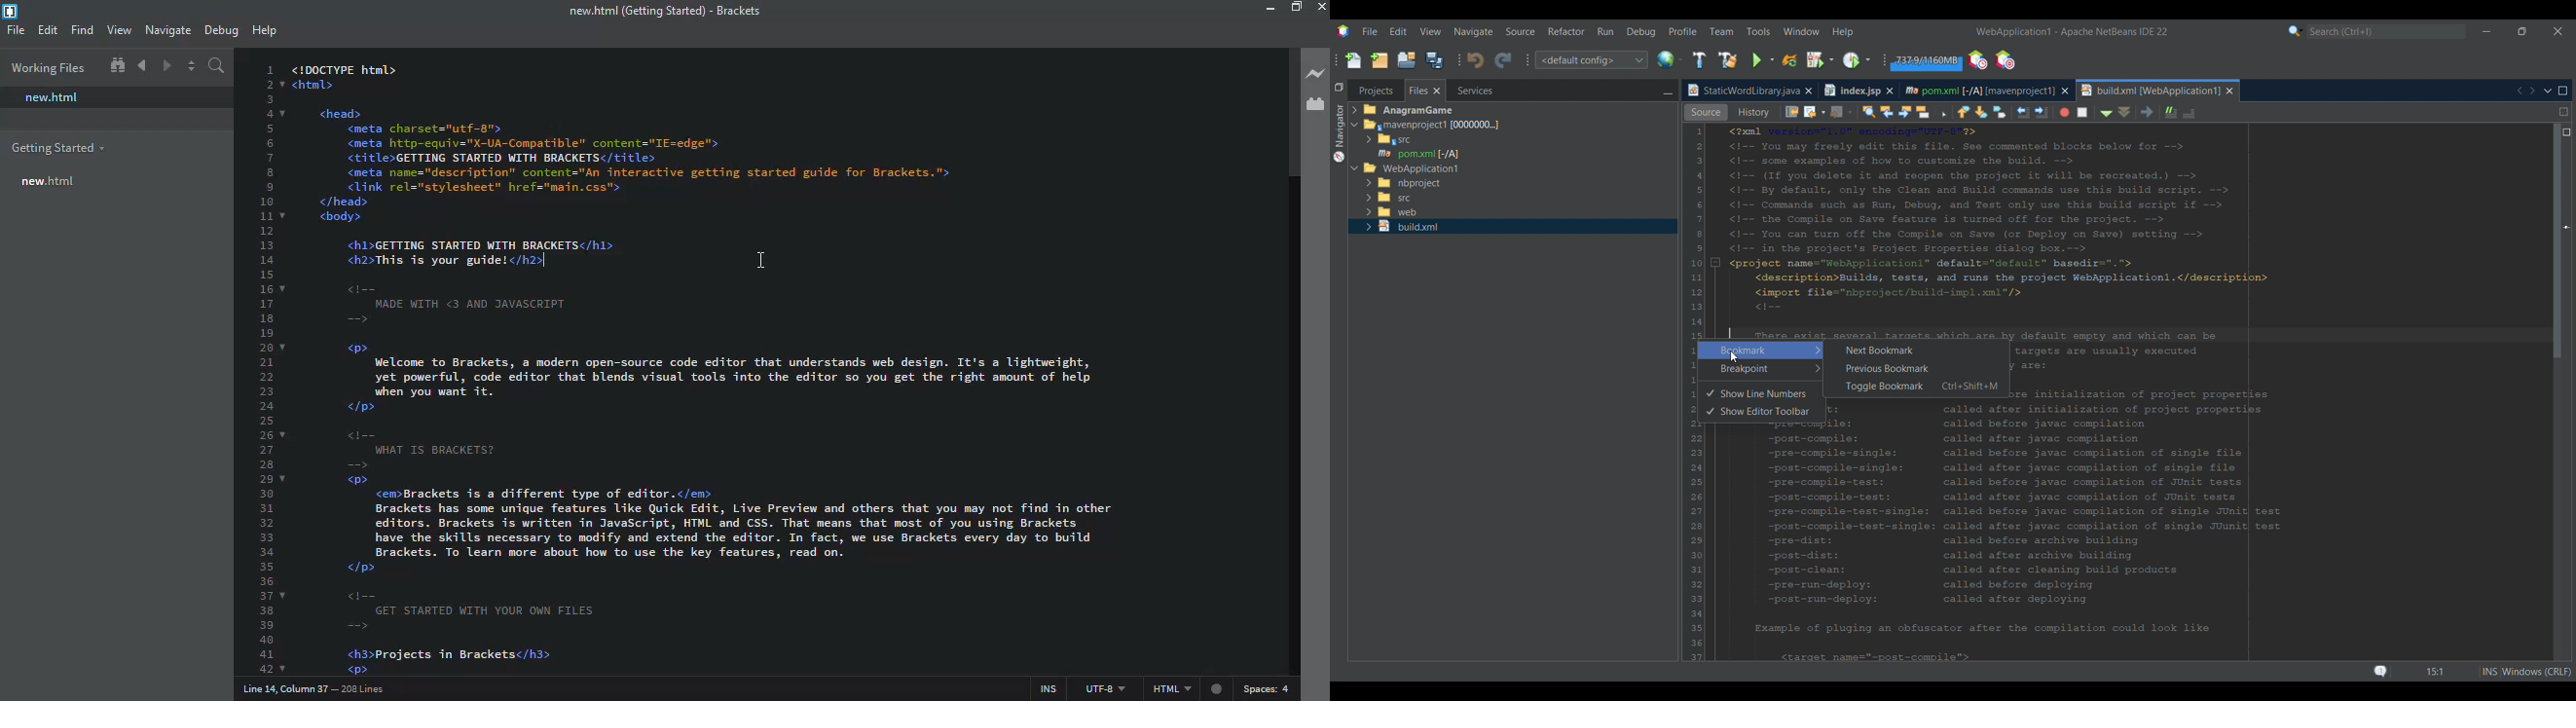  What do you see at coordinates (1267, 689) in the screenshot?
I see `spaces` at bounding box center [1267, 689].